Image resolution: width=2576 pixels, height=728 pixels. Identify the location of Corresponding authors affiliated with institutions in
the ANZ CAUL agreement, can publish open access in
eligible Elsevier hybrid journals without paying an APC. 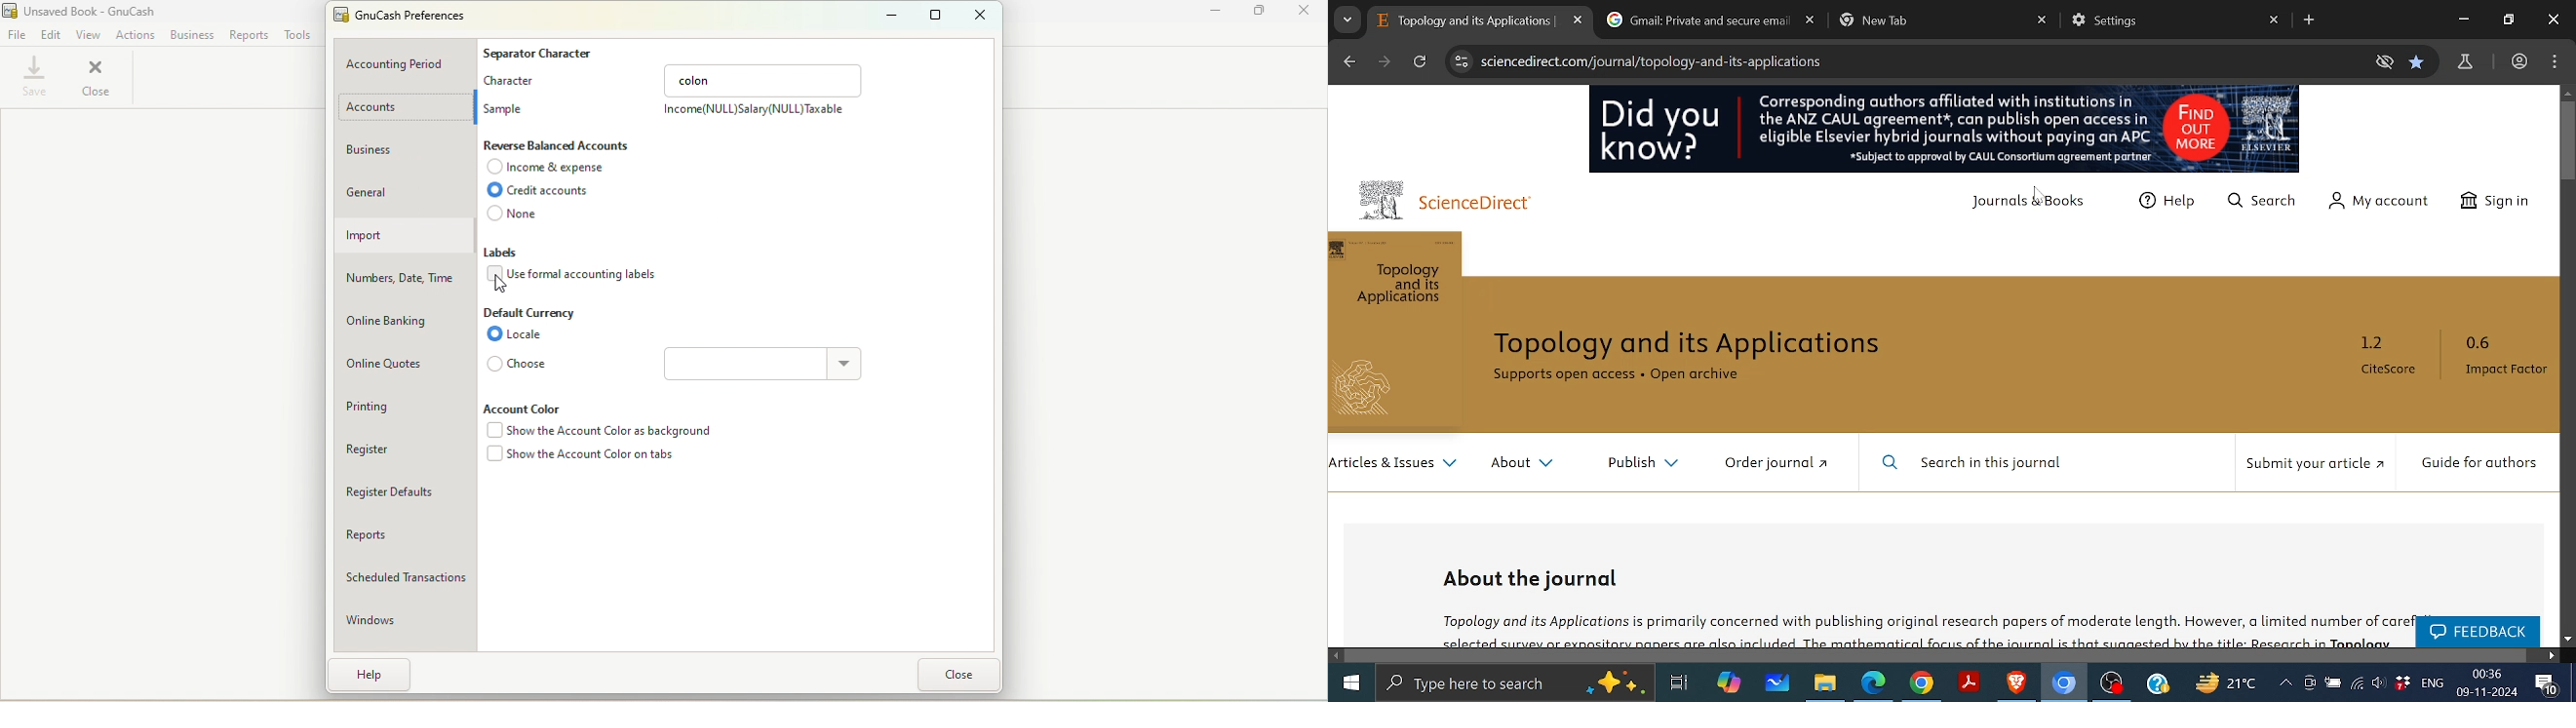
(1948, 117).